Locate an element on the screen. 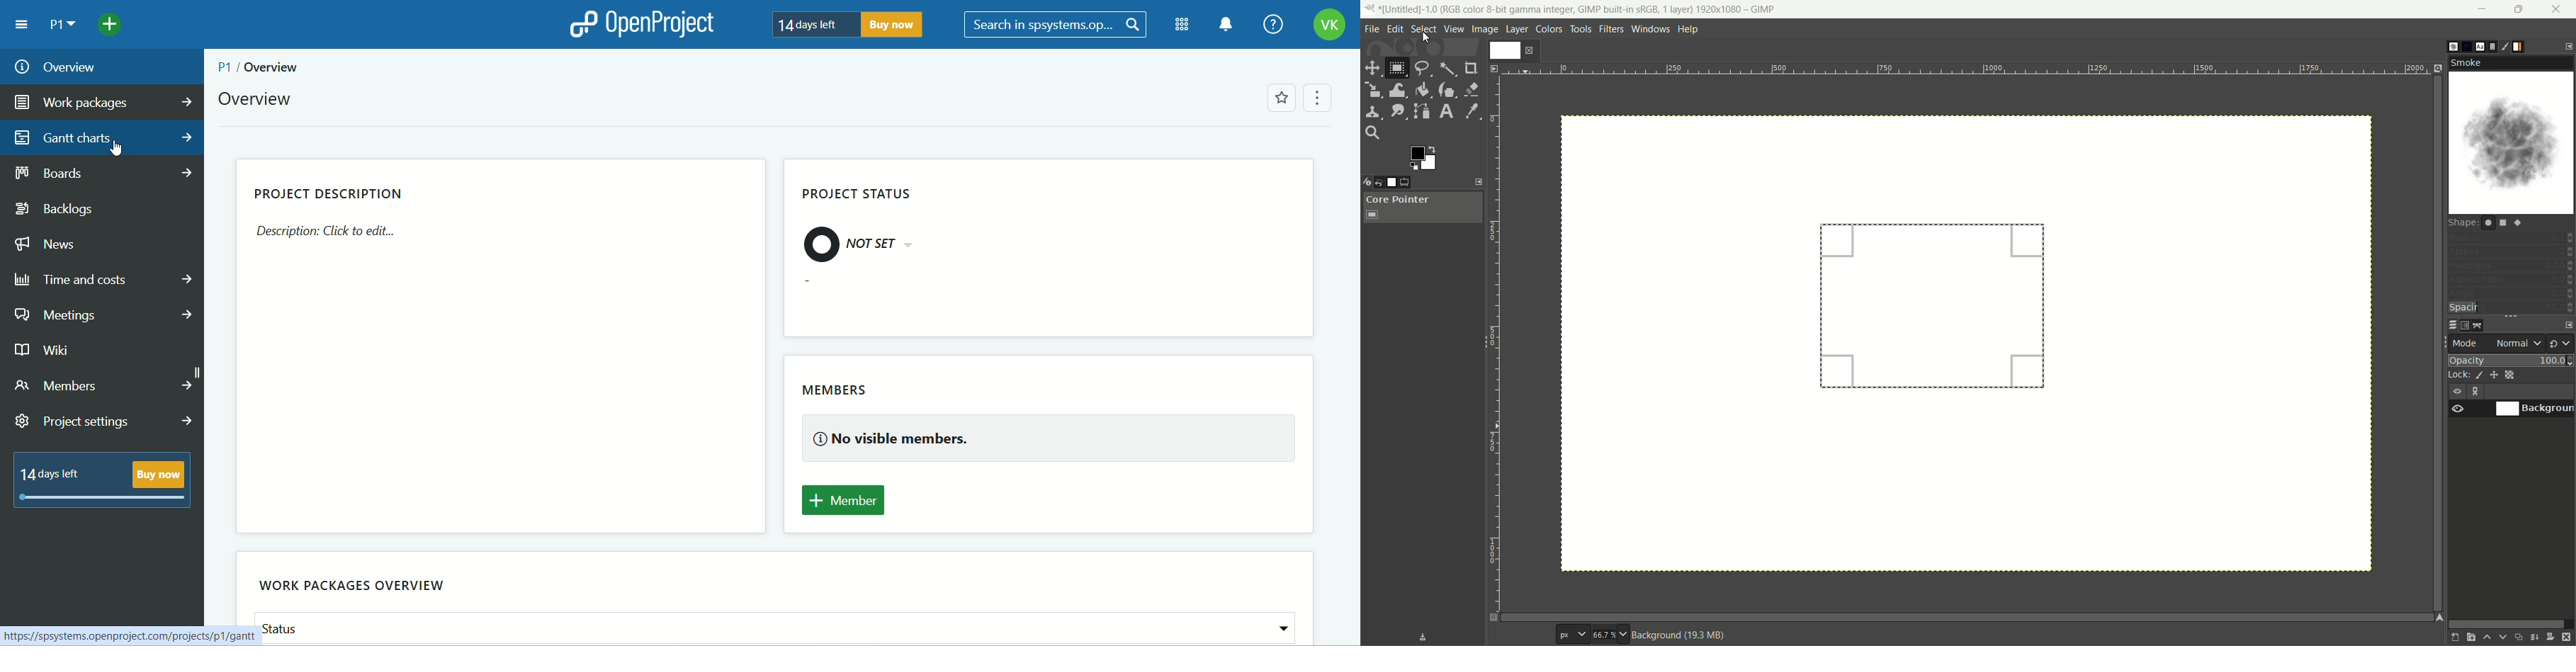  help is located at coordinates (1687, 30).